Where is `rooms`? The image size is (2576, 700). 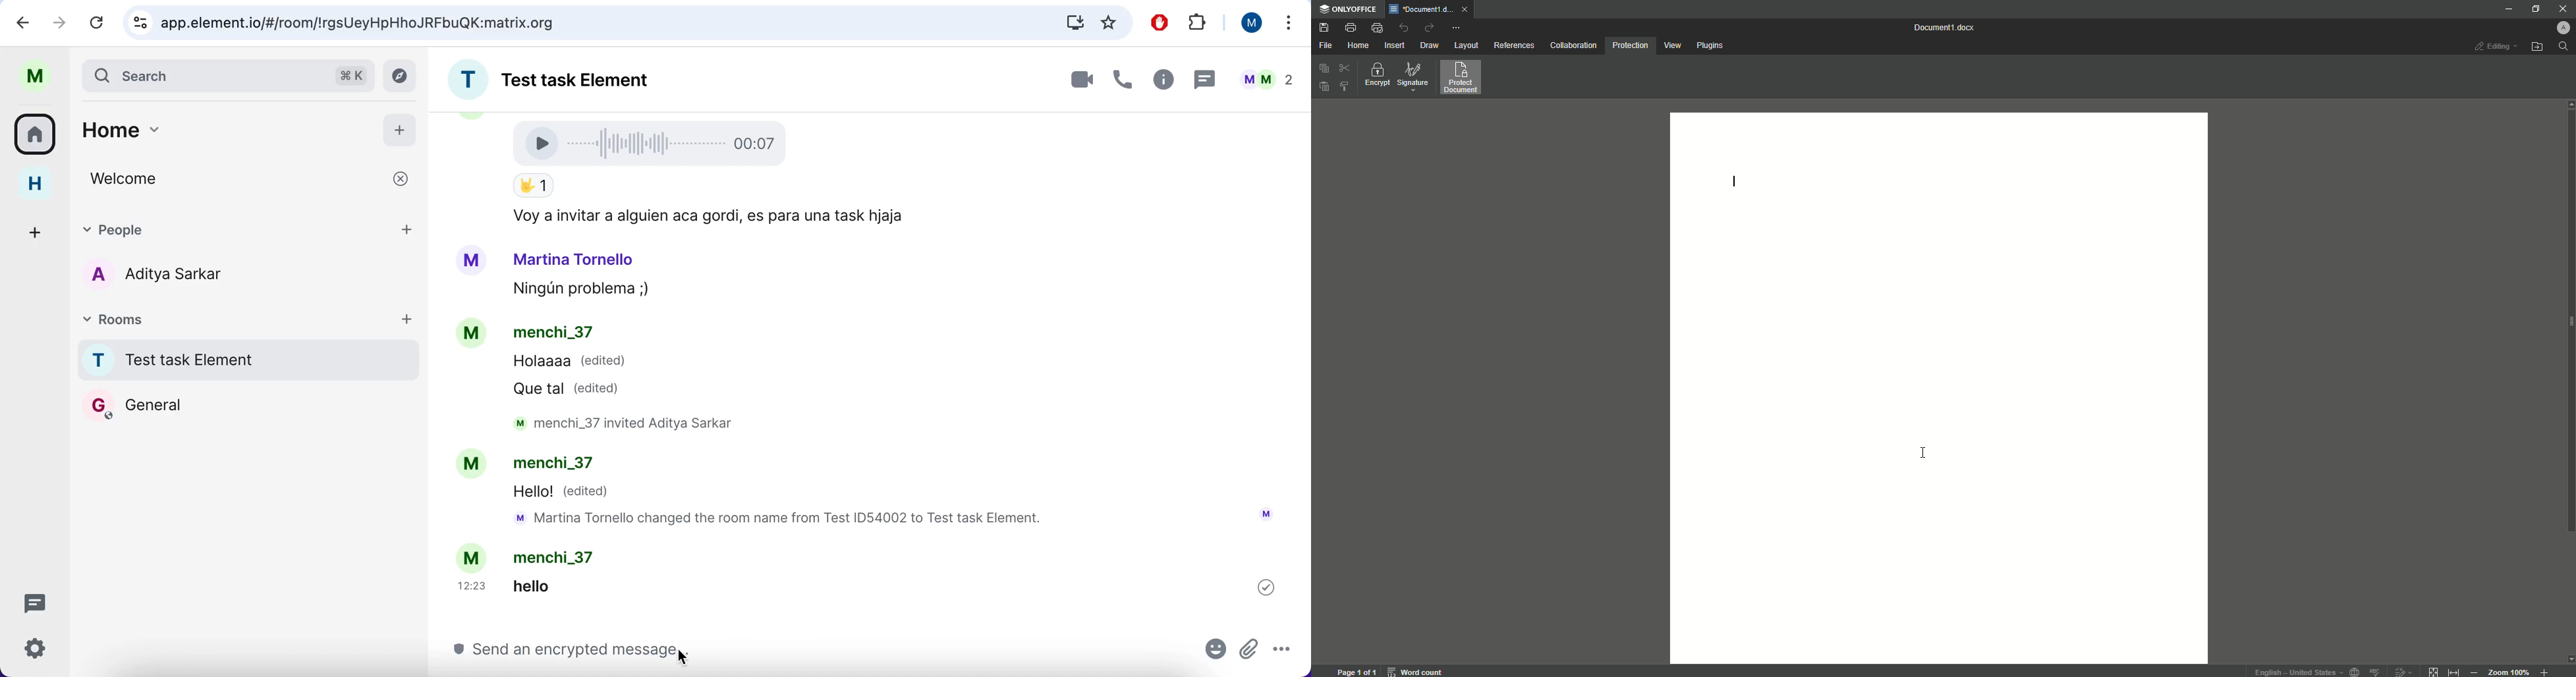 rooms is located at coordinates (168, 318).